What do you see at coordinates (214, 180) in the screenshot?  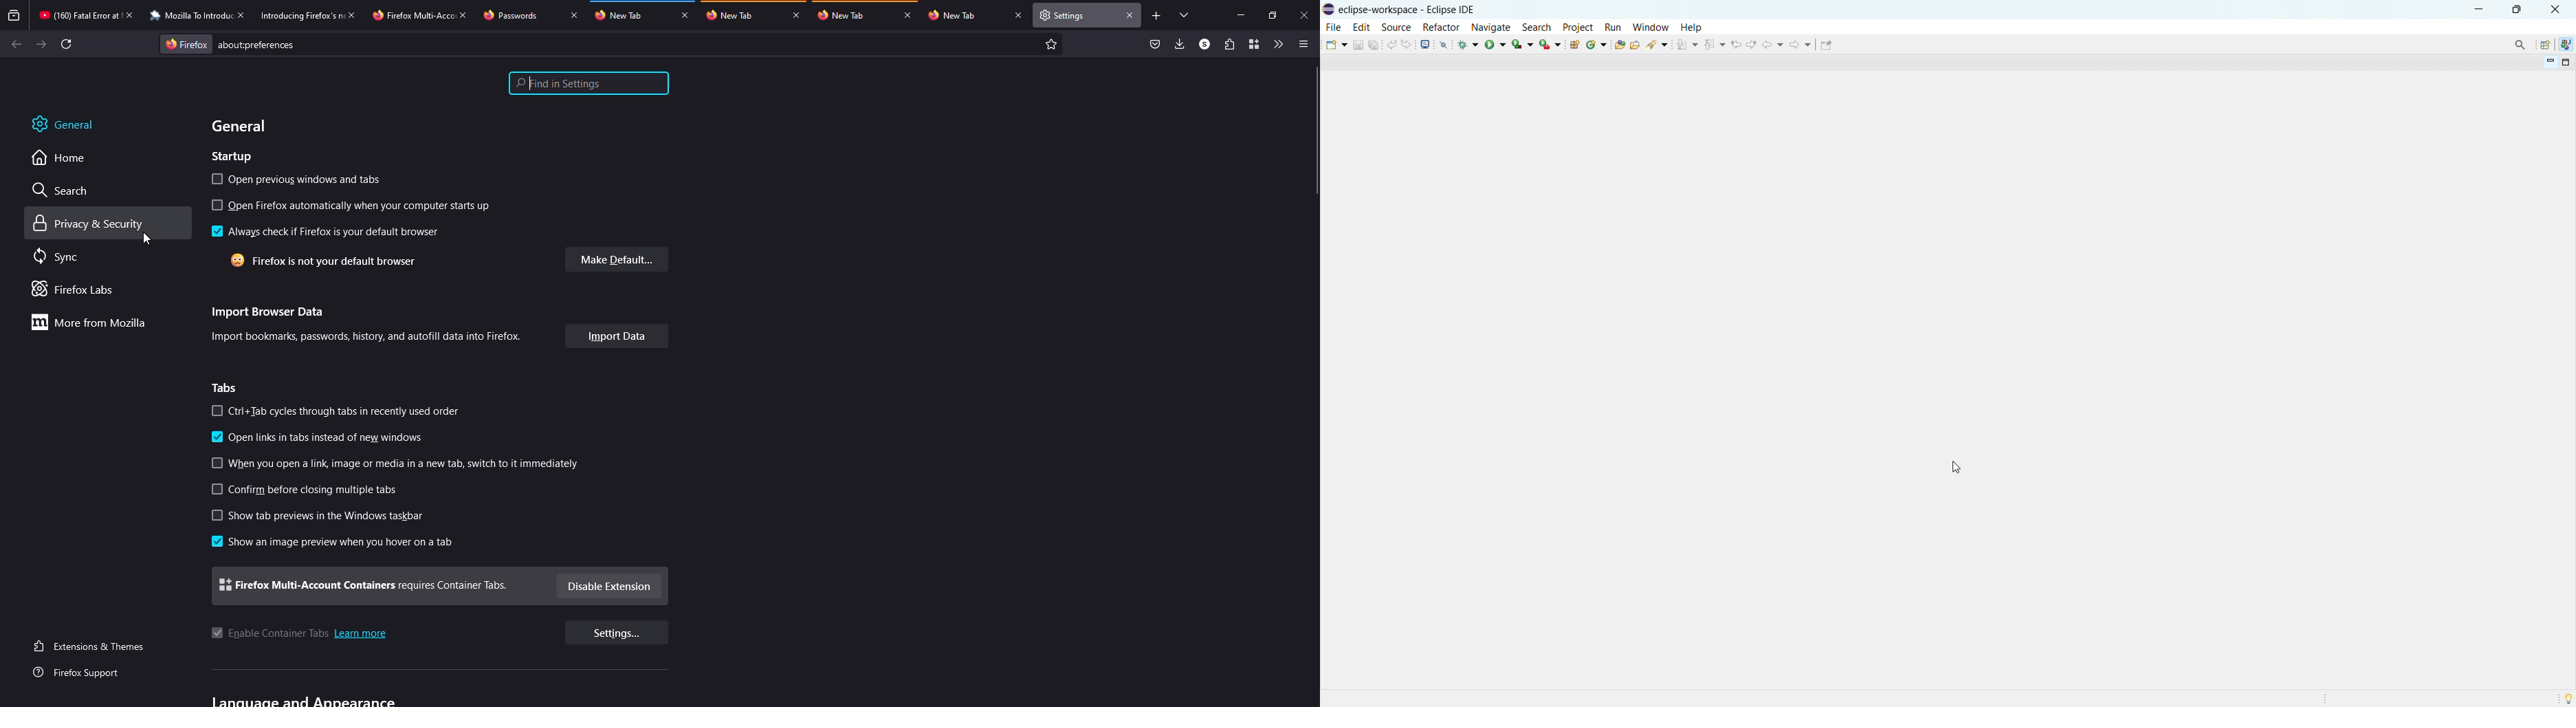 I see `select` at bounding box center [214, 180].